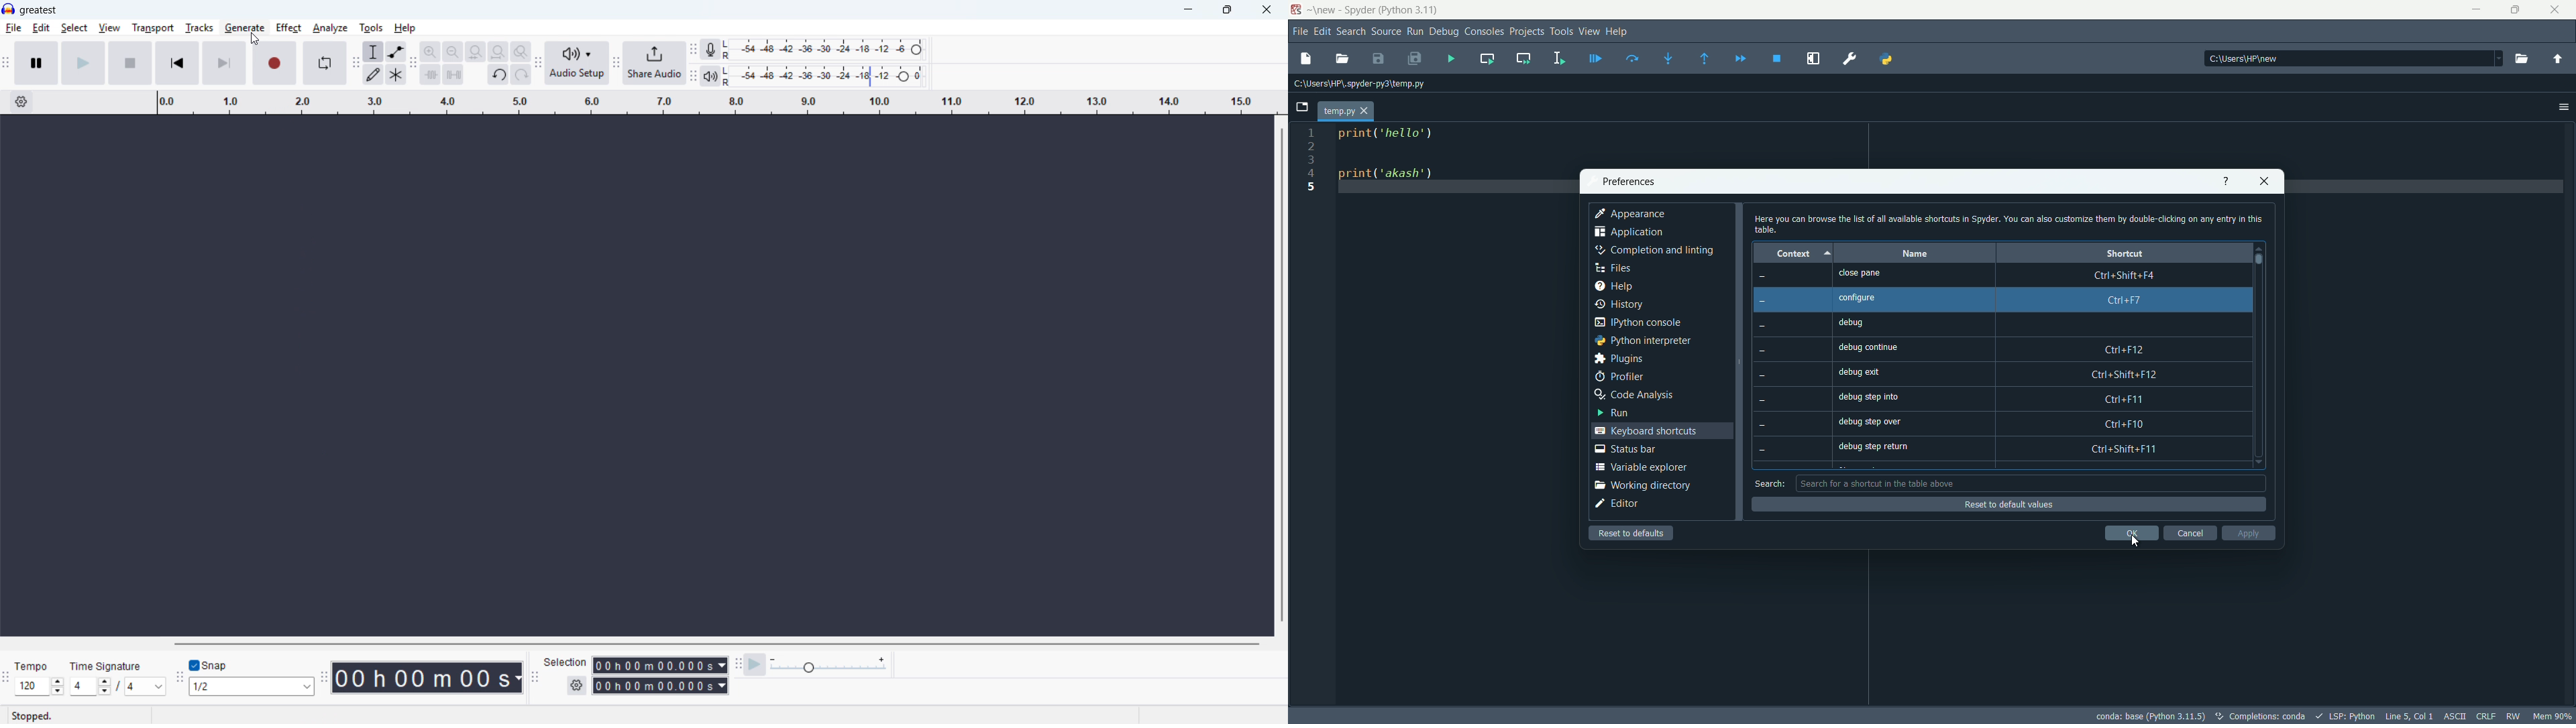 This screenshot has width=2576, height=728. Describe the element at coordinates (1997, 504) in the screenshot. I see `reset to default values` at that location.